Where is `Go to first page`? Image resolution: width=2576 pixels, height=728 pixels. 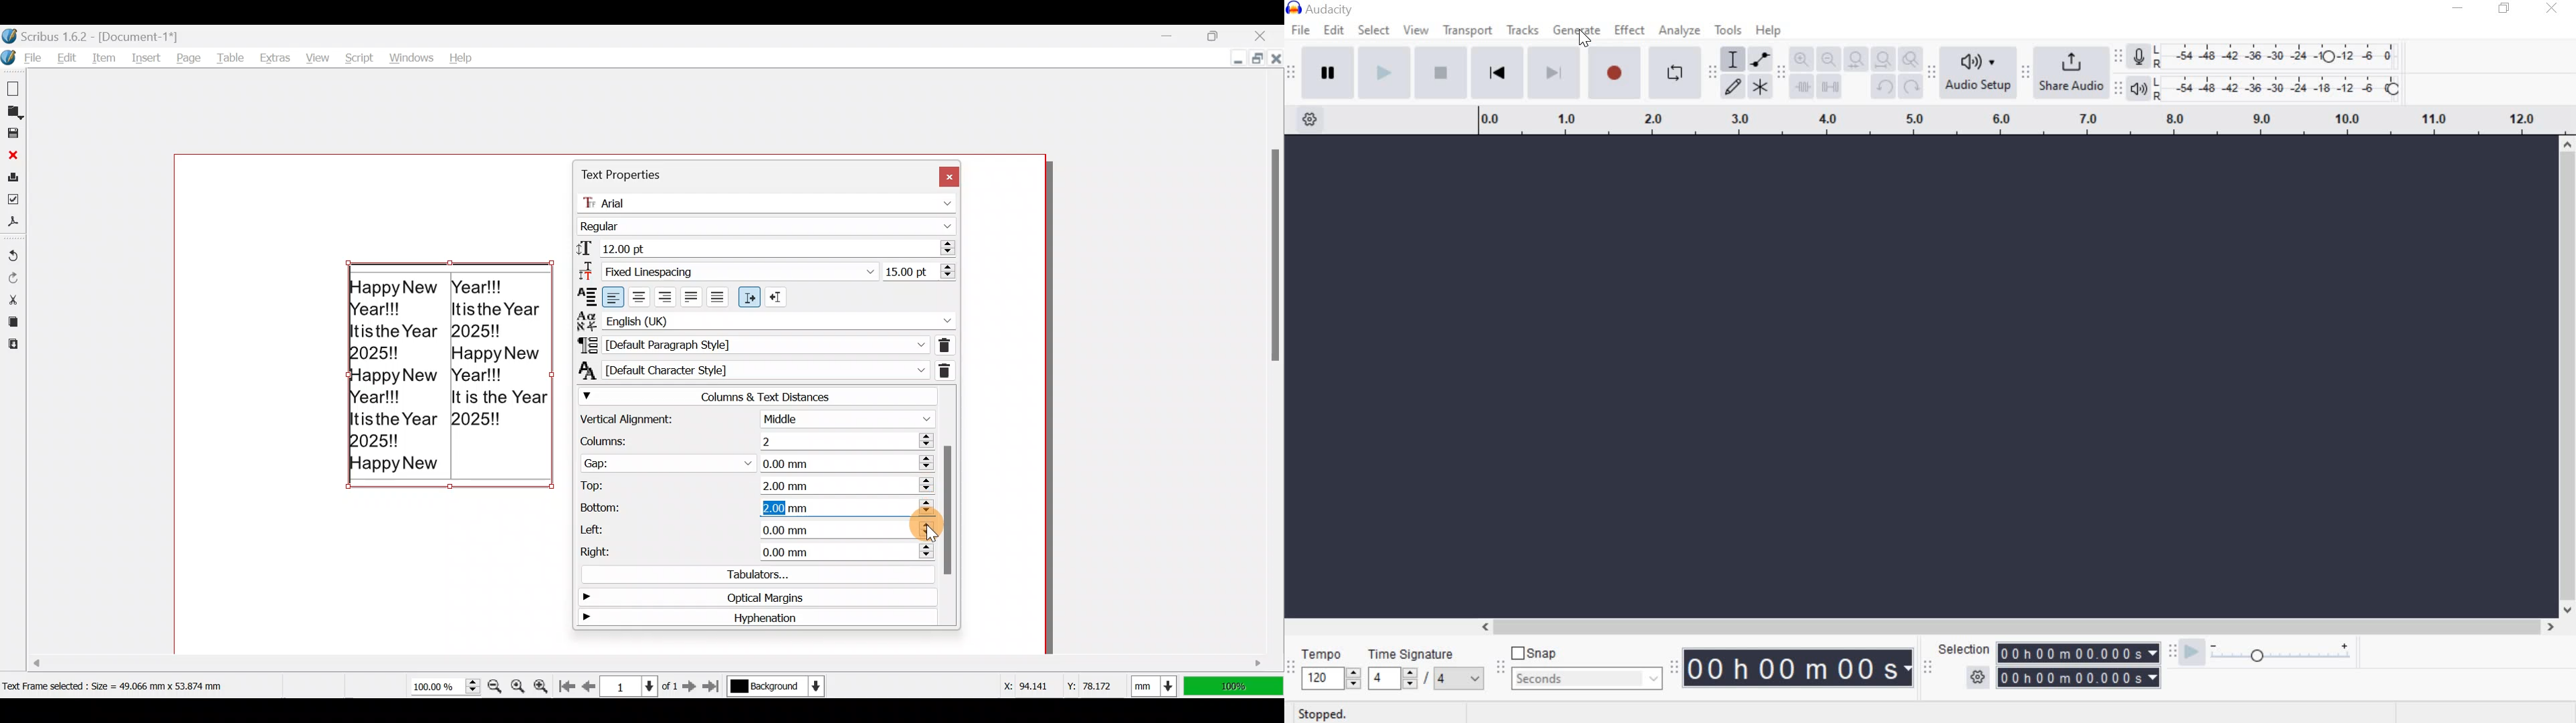 Go to first page is located at coordinates (567, 684).